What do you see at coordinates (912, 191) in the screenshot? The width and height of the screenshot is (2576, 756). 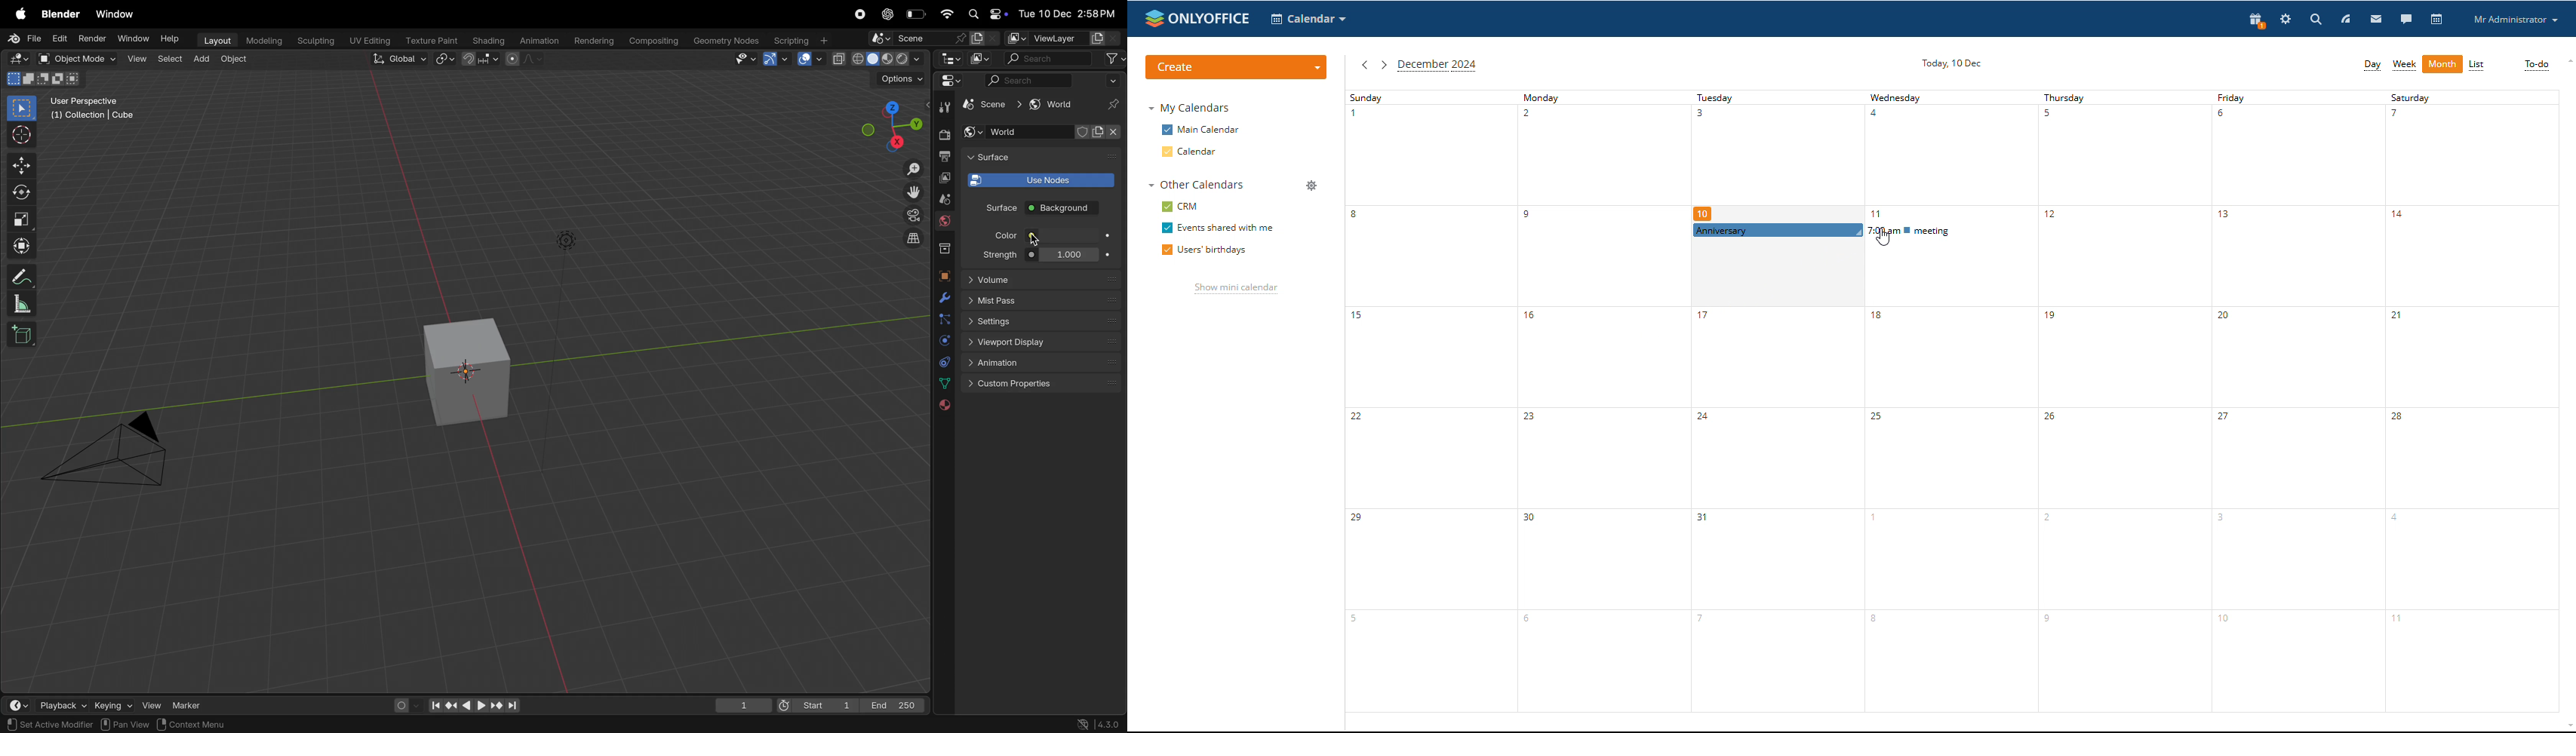 I see `move the view` at bounding box center [912, 191].